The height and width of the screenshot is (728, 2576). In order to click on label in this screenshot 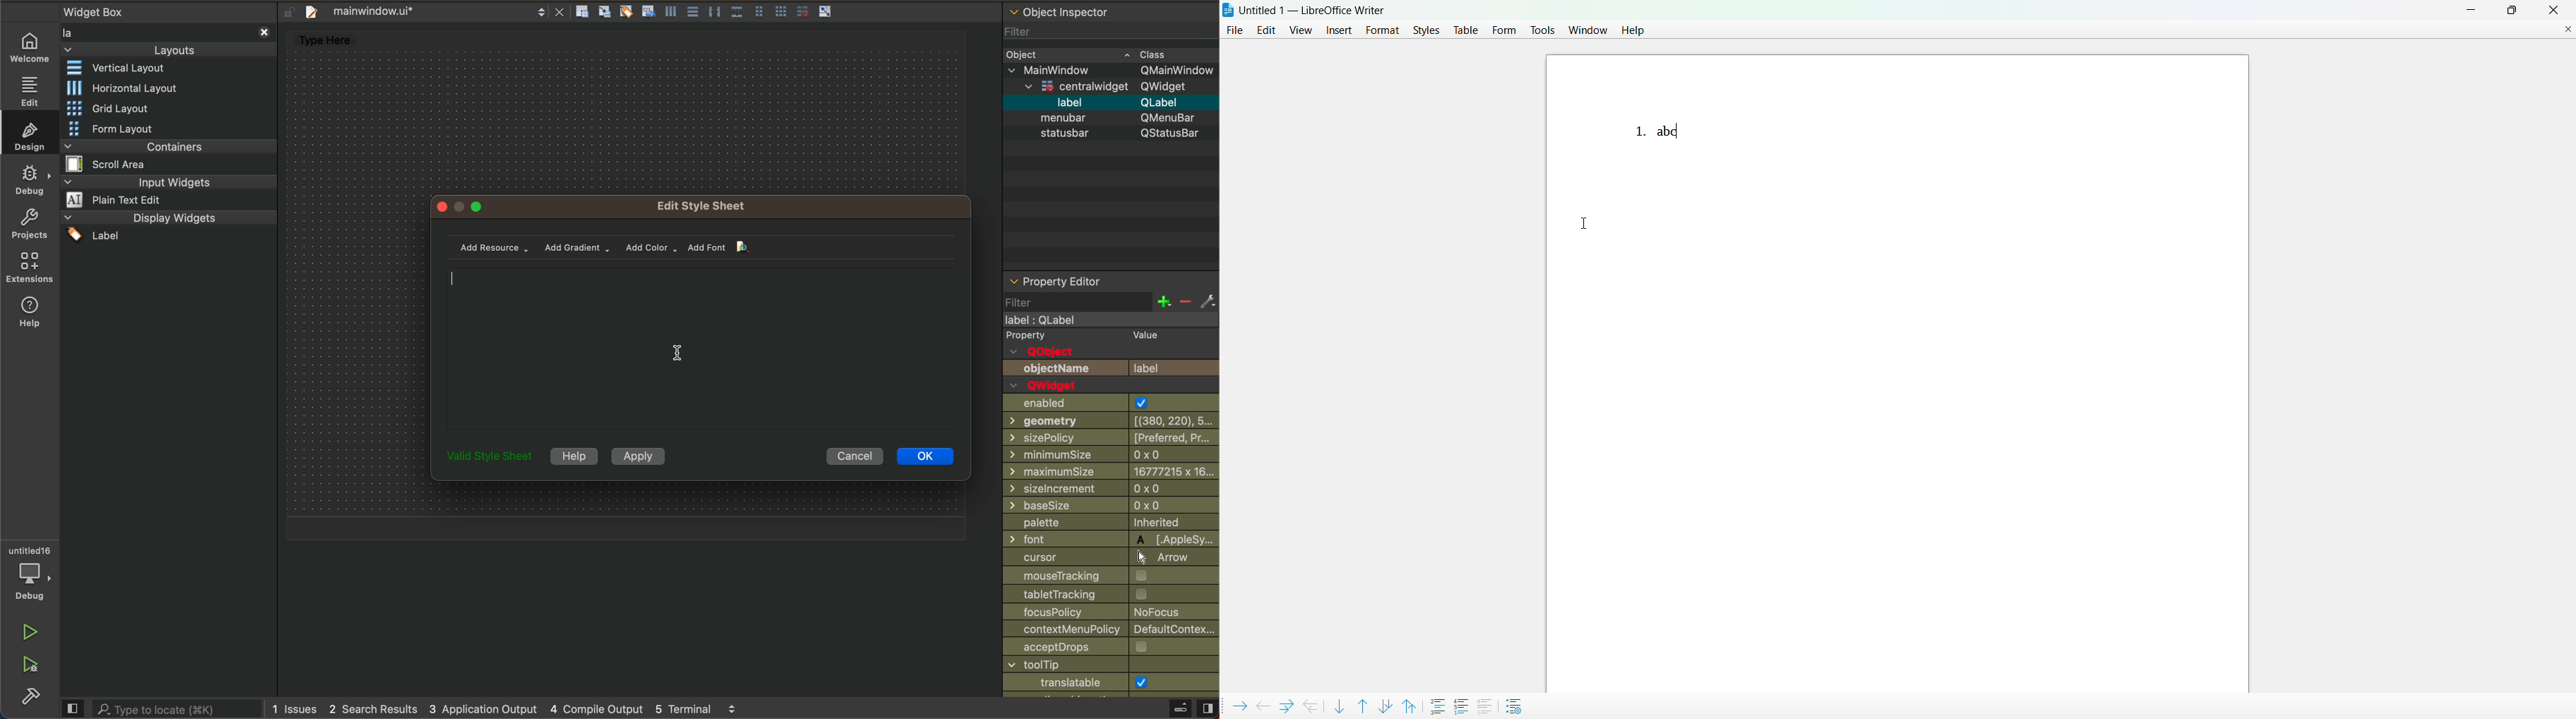, I will do `click(1114, 103)`.